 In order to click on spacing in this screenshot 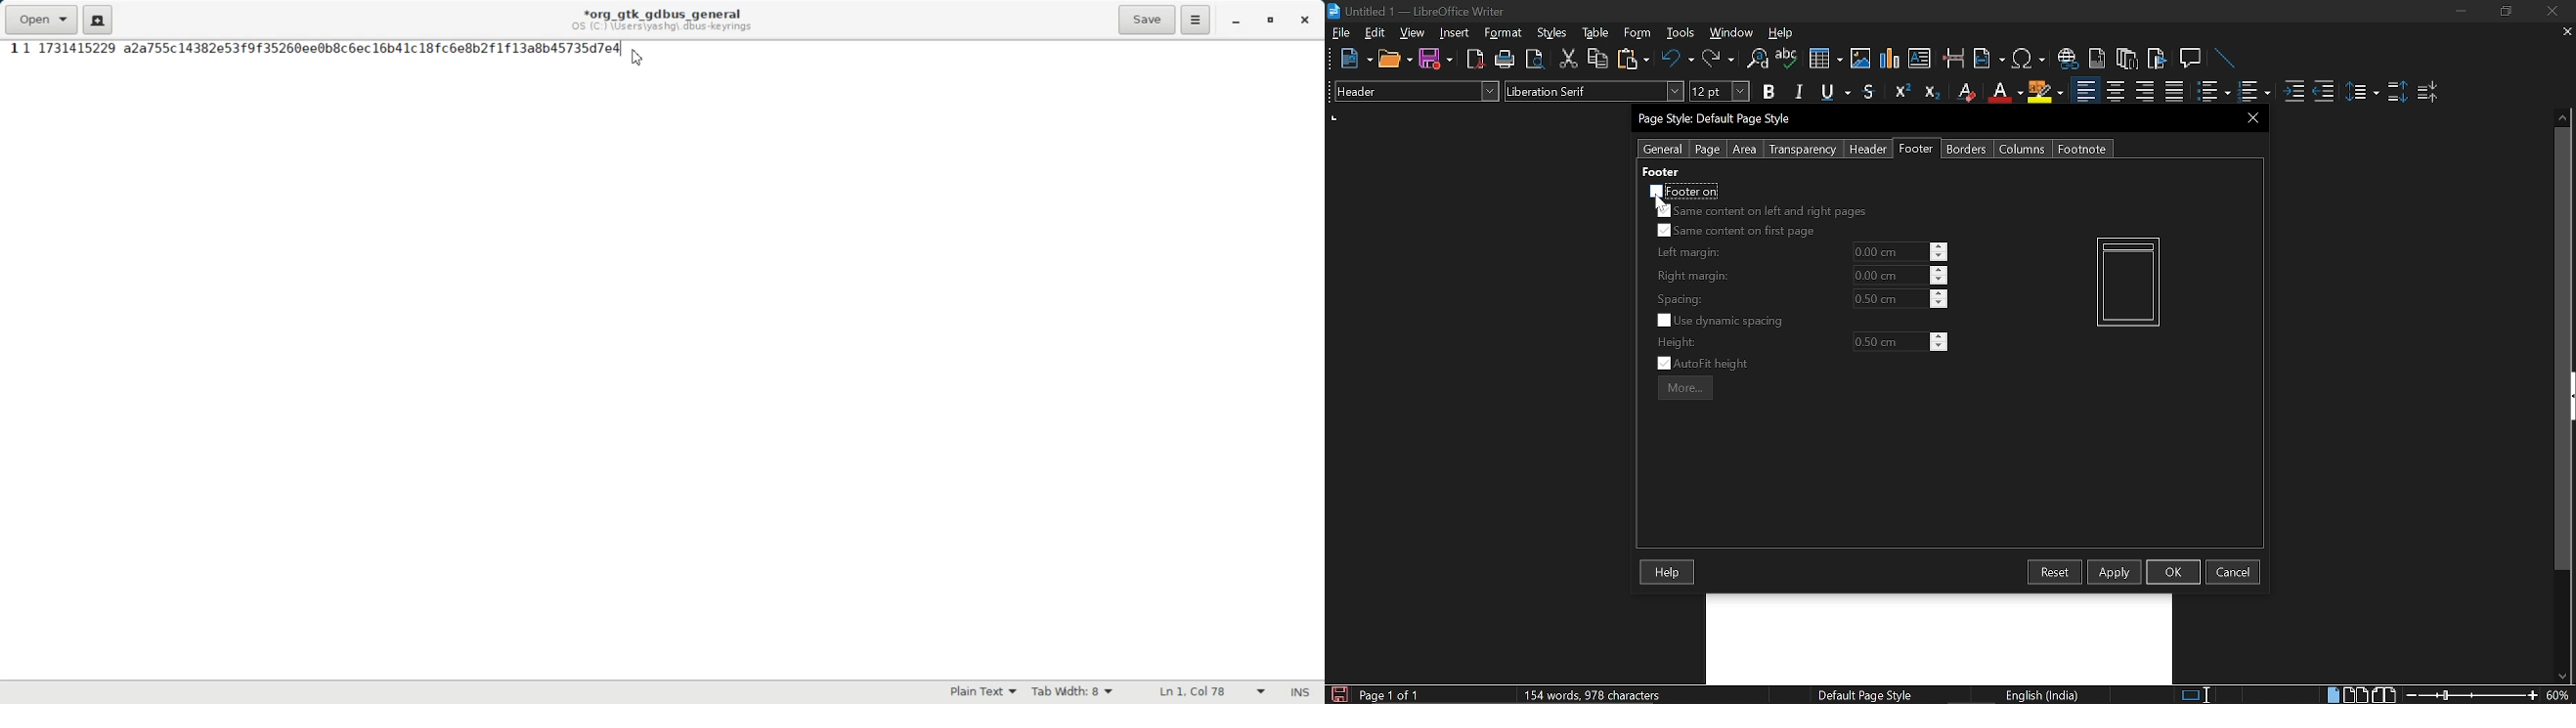, I will do `click(1683, 299)`.